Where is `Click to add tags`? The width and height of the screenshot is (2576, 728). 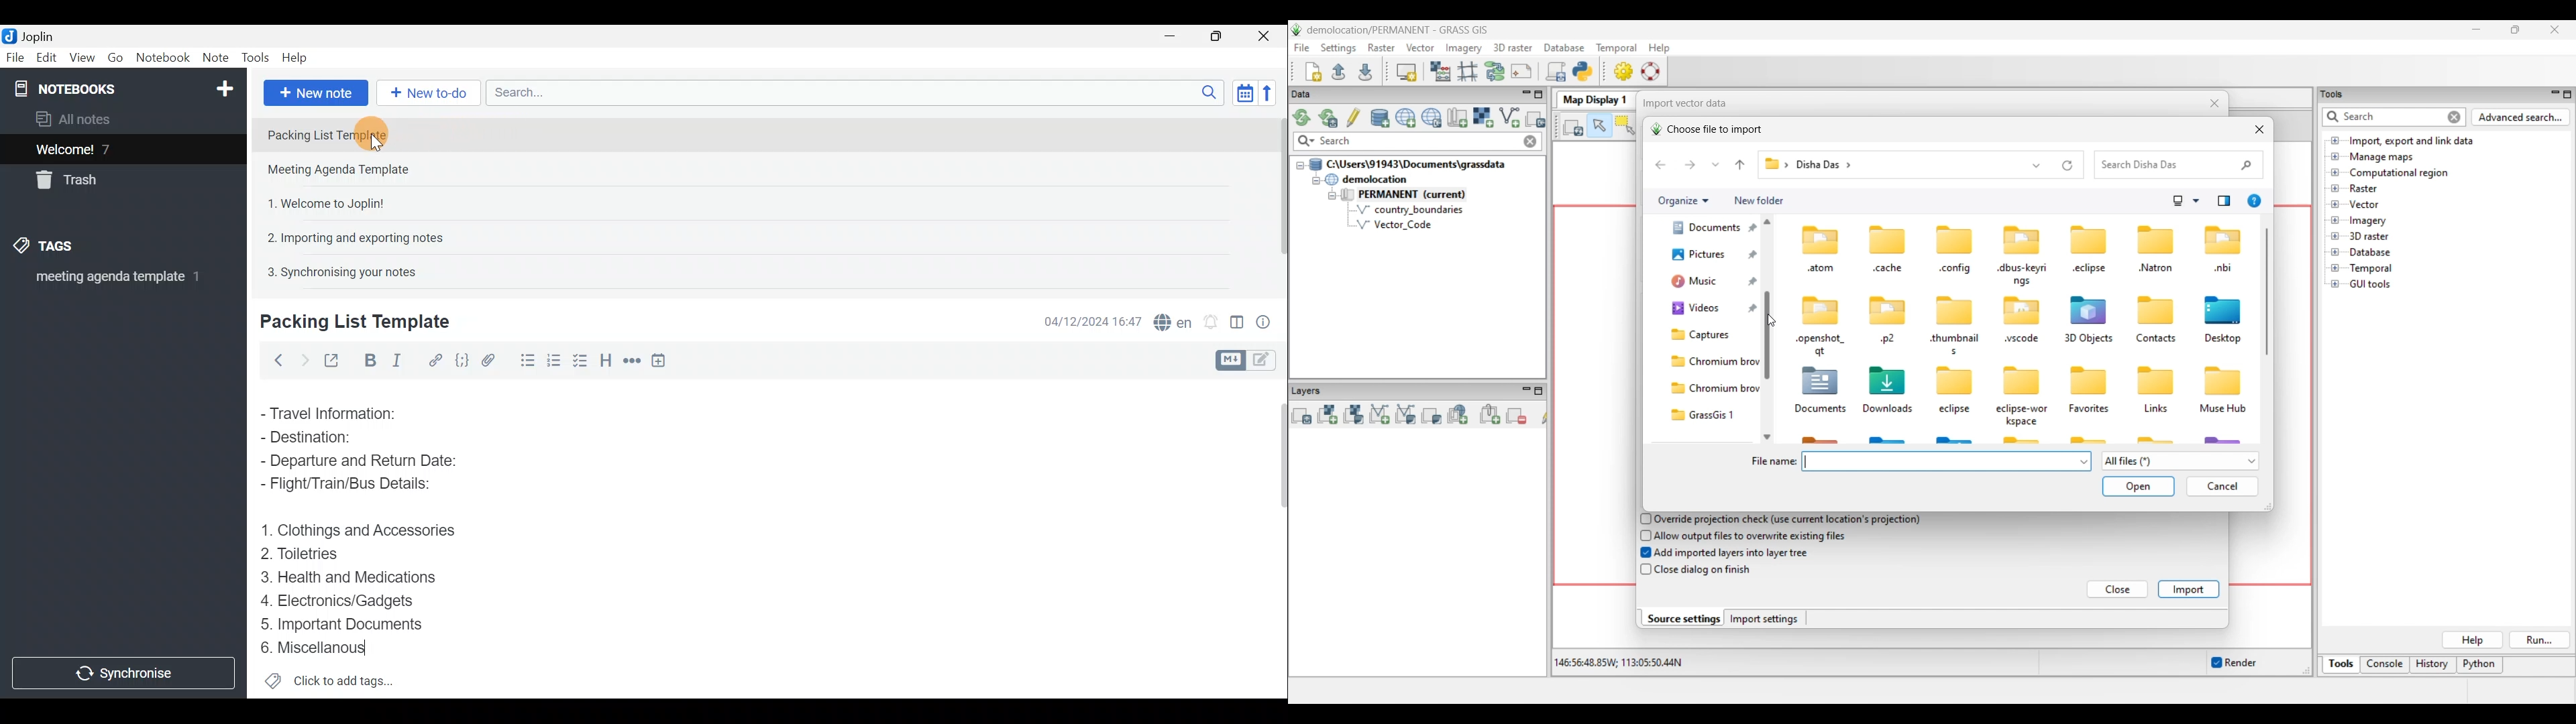
Click to add tags is located at coordinates (329, 681).